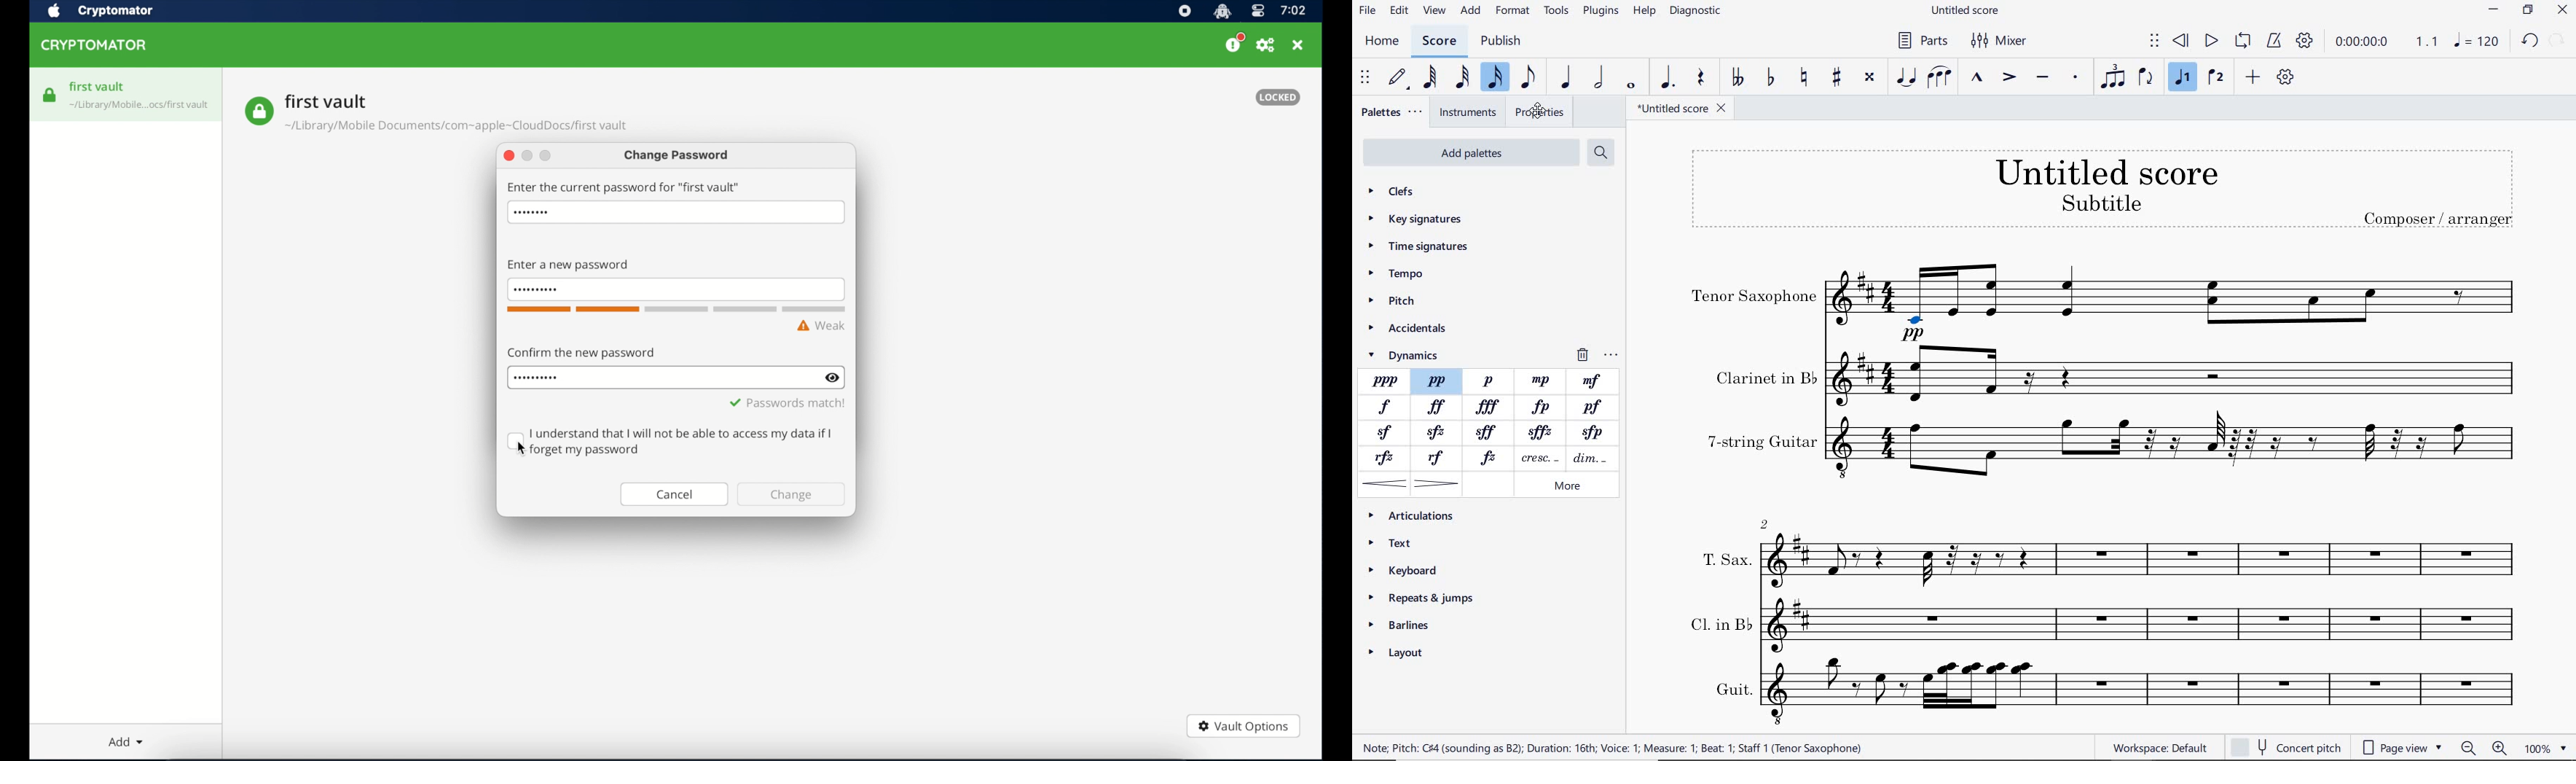 The width and height of the screenshot is (2576, 784). Describe the element at coordinates (2042, 78) in the screenshot. I see `TENUTO` at that location.